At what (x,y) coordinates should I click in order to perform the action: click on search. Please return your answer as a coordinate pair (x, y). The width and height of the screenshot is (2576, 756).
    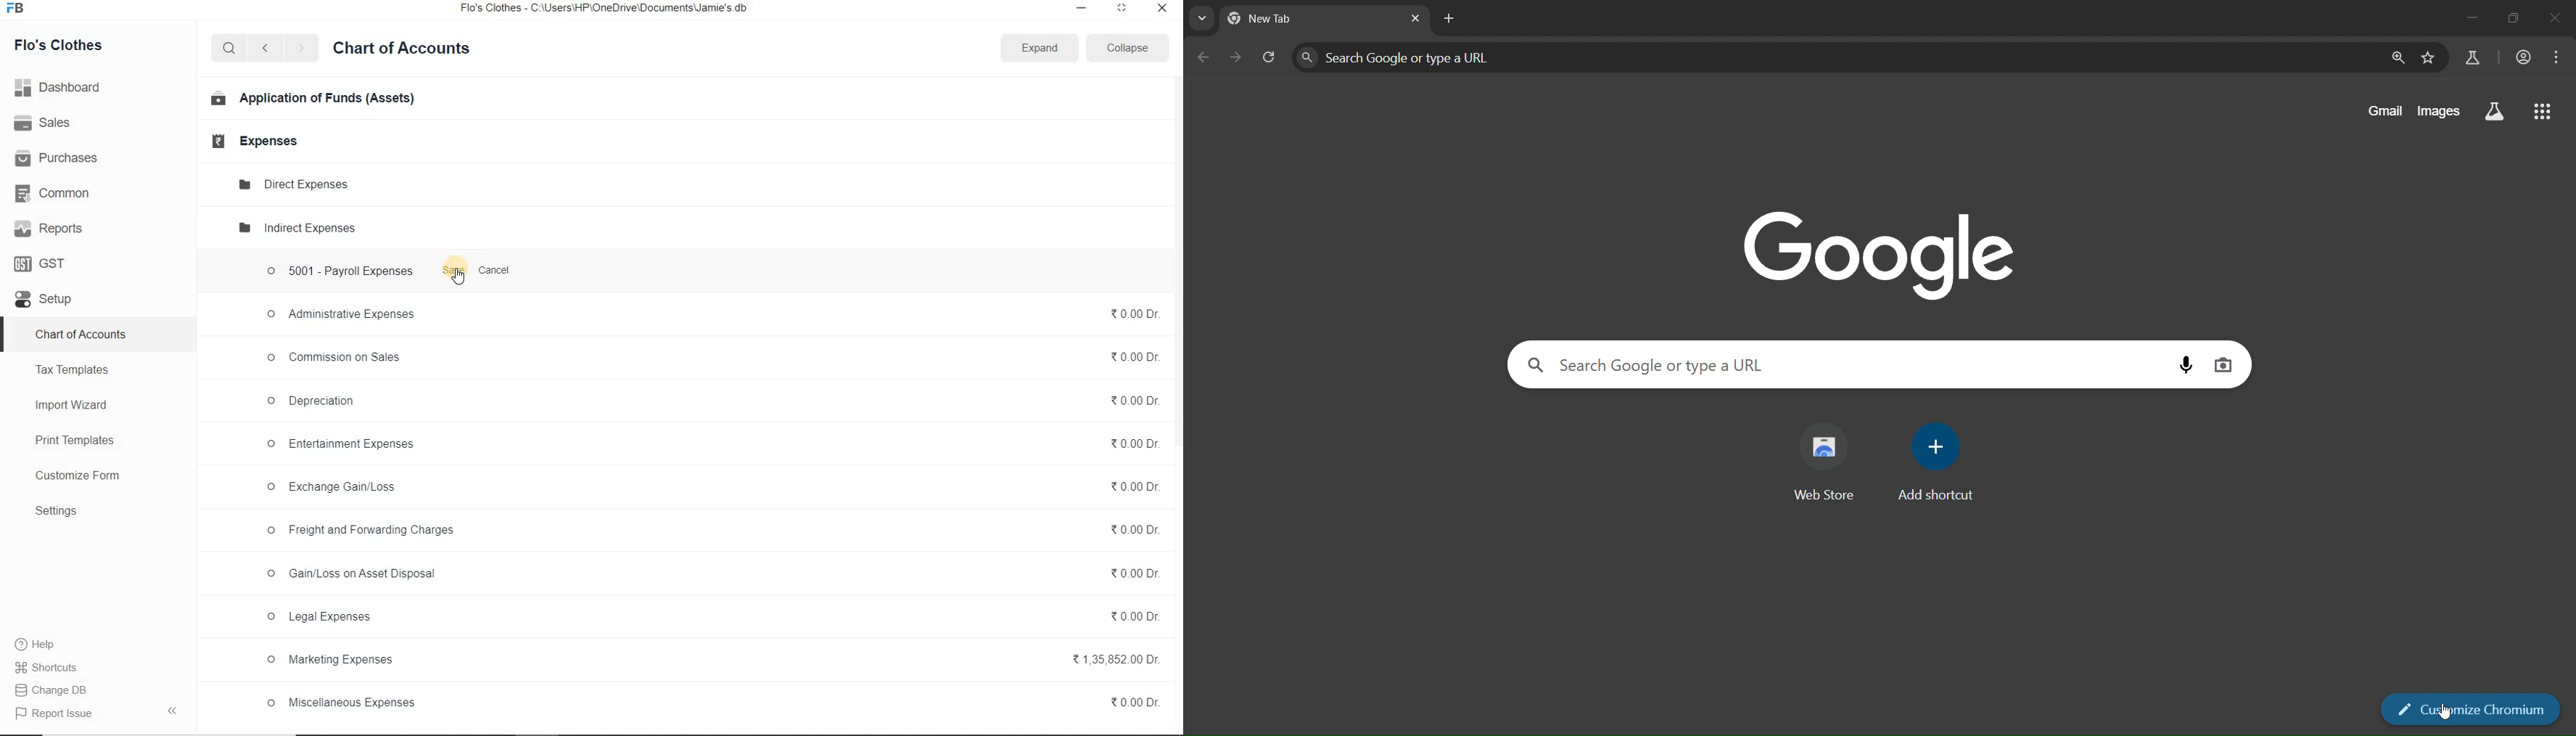
    Looking at the image, I should click on (227, 49).